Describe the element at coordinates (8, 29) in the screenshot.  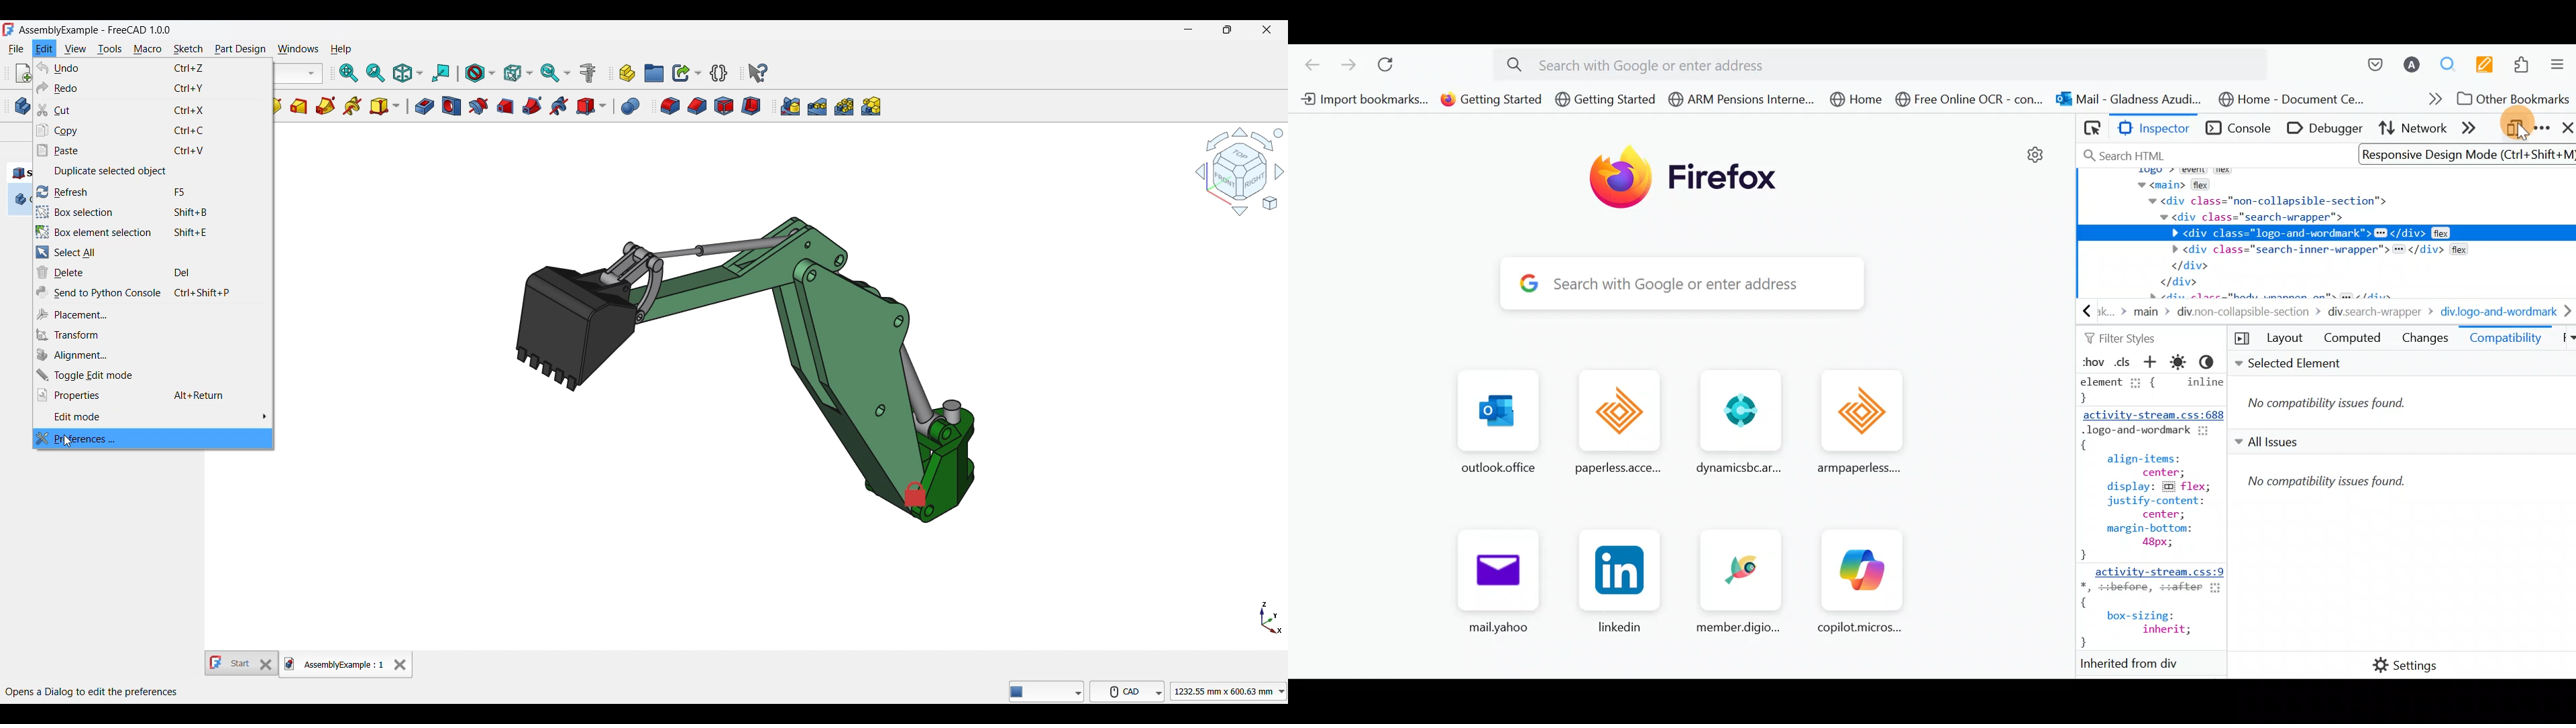
I see `Software logo` at that location.